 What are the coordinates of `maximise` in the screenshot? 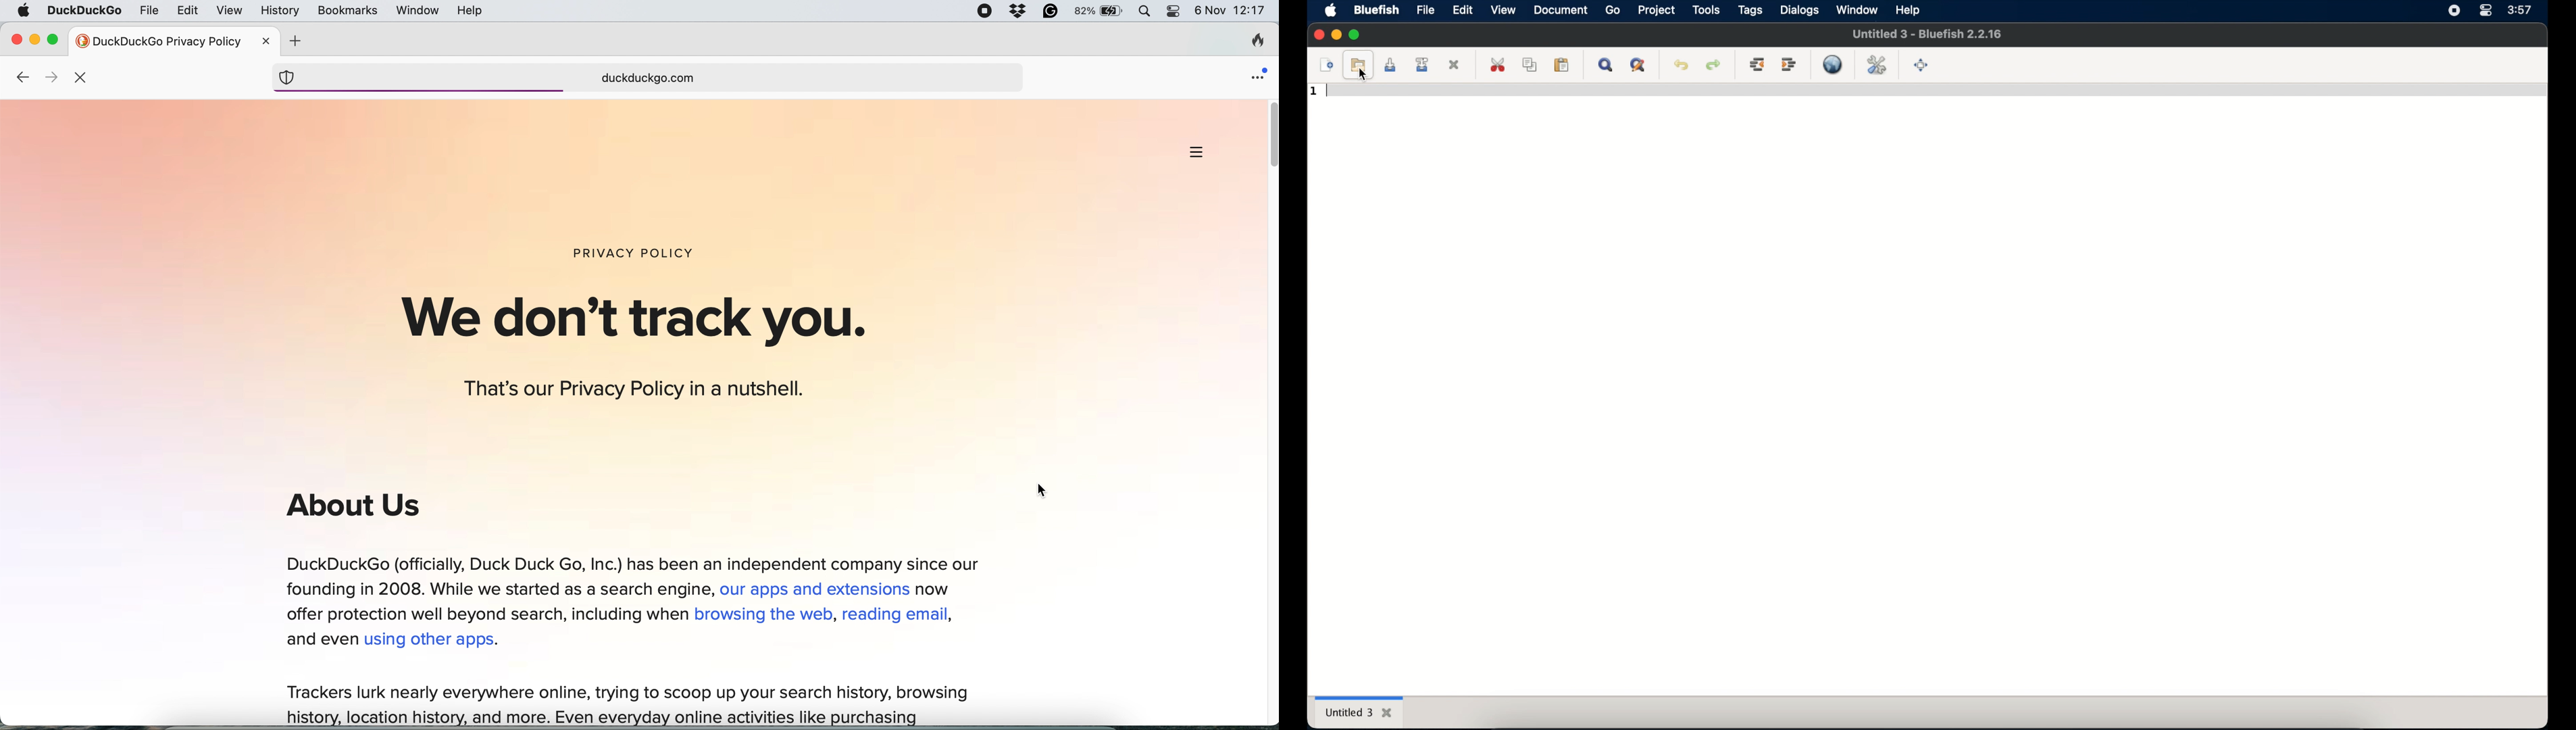 It's located at (55, 39).